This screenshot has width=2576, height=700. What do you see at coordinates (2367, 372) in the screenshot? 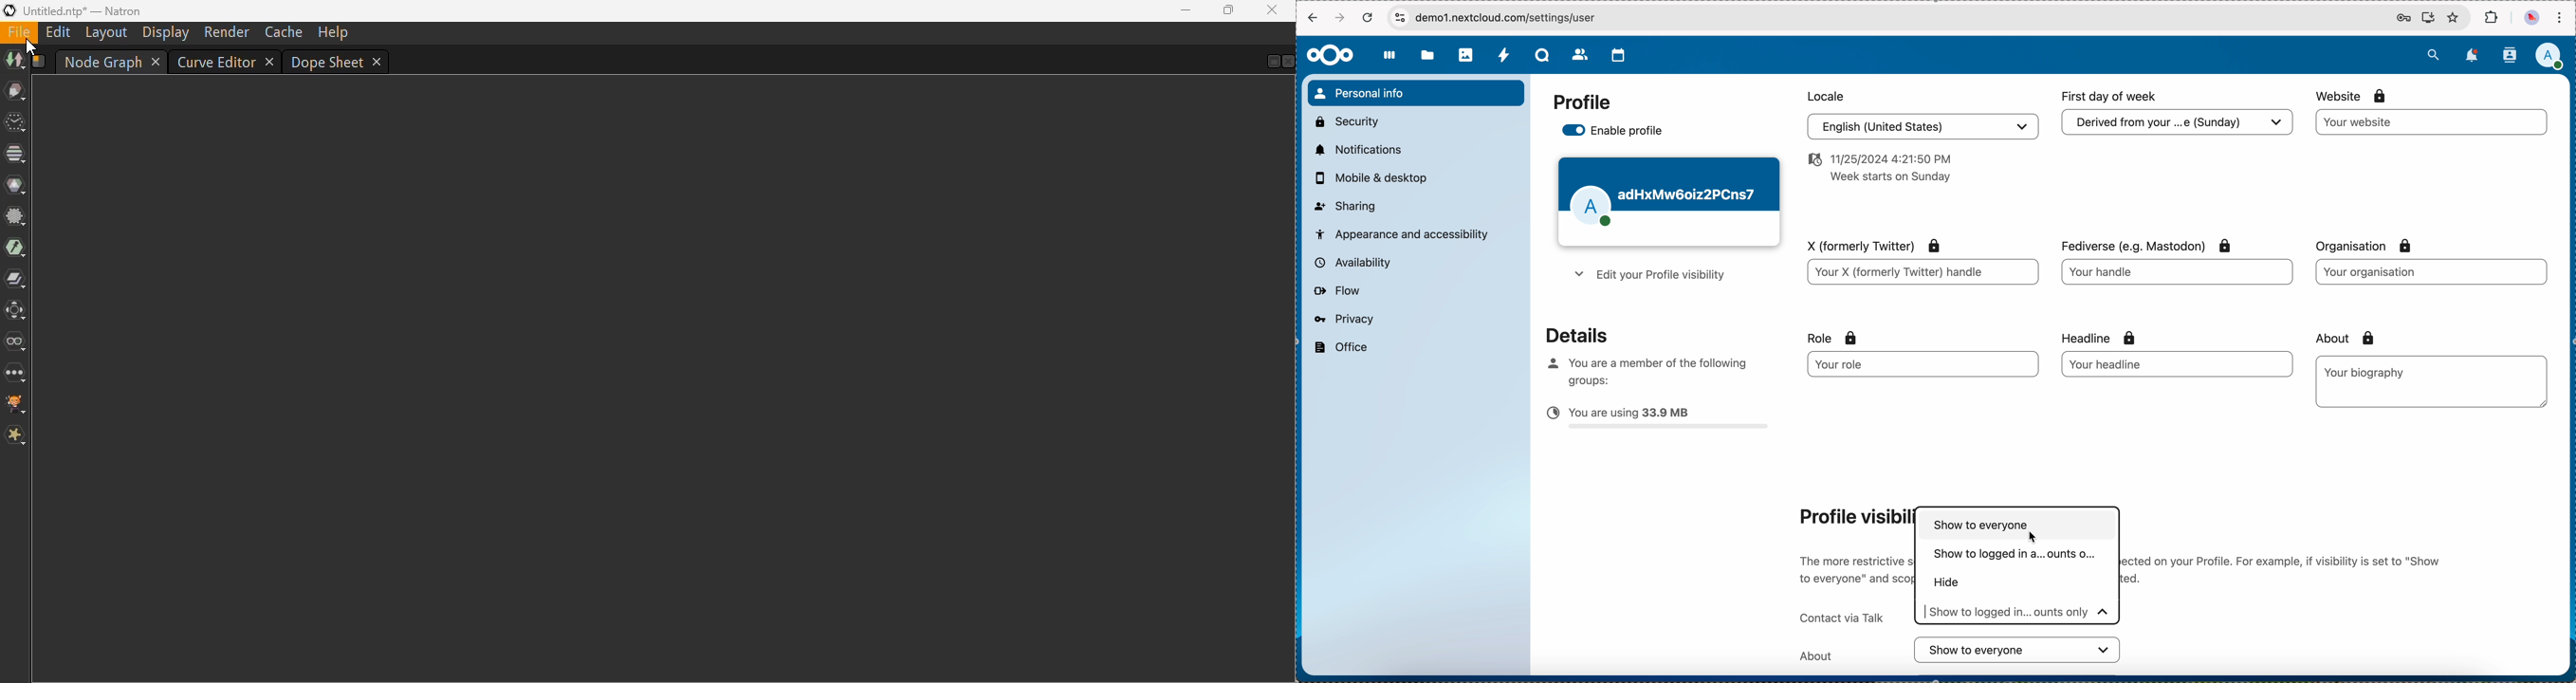
I see `biography` at bounding box center [2367, 372].